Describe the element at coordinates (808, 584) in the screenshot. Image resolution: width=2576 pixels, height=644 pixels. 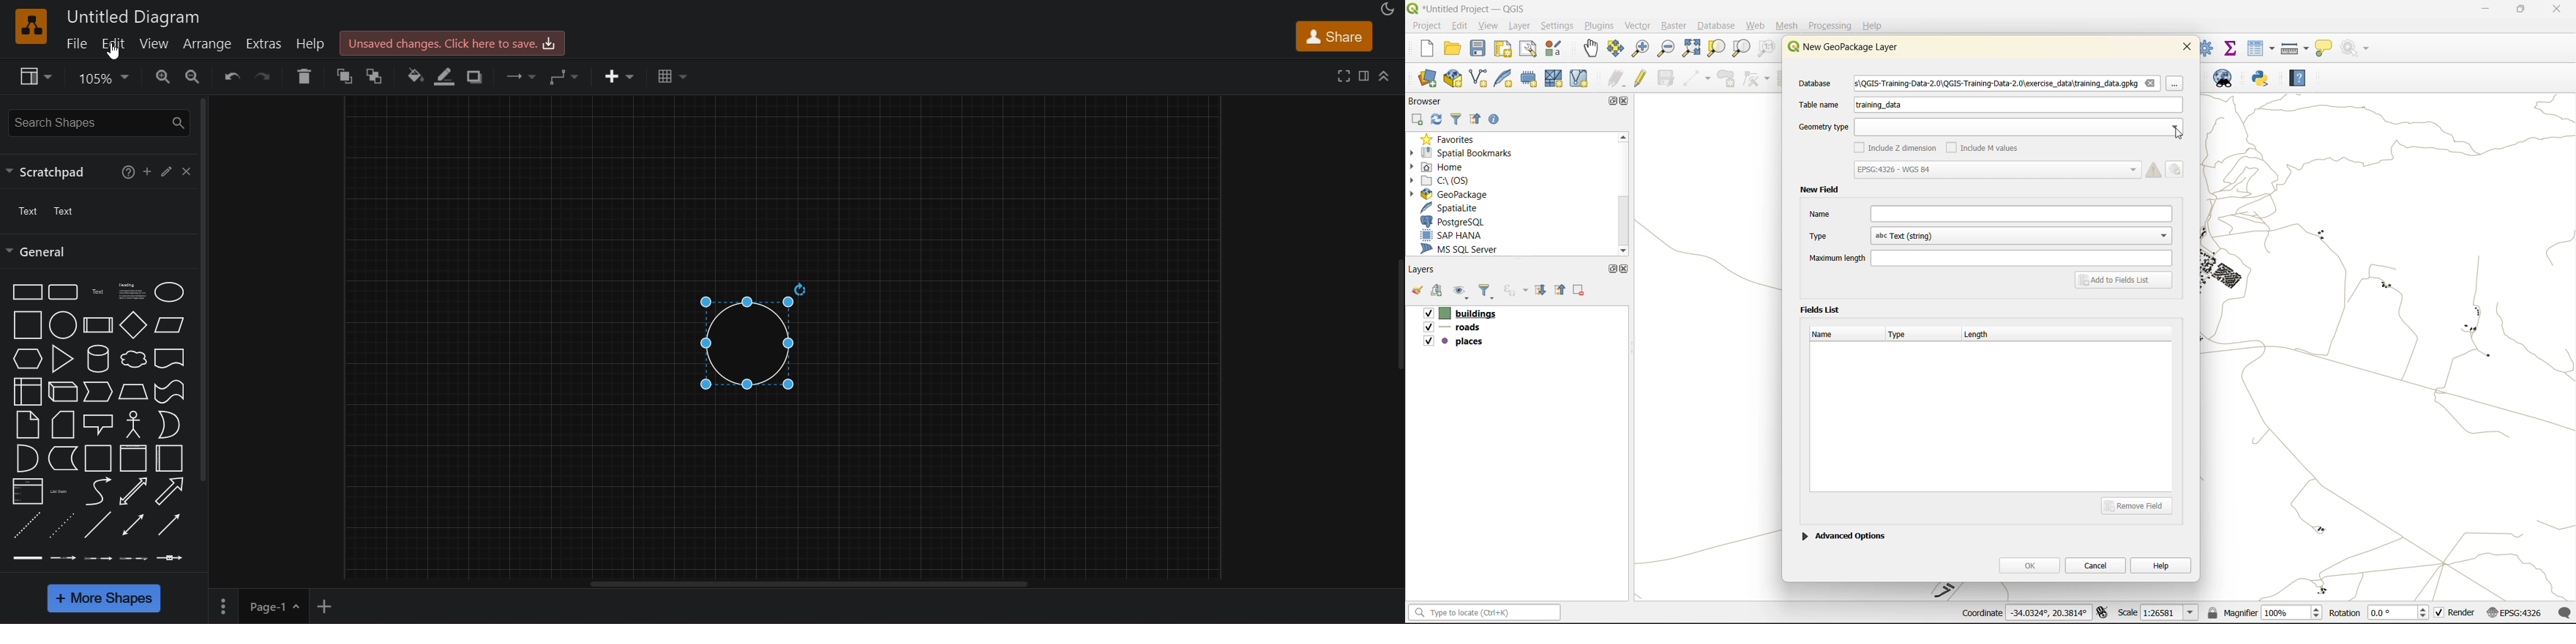
I see `horizontal scroll bar` at that location.